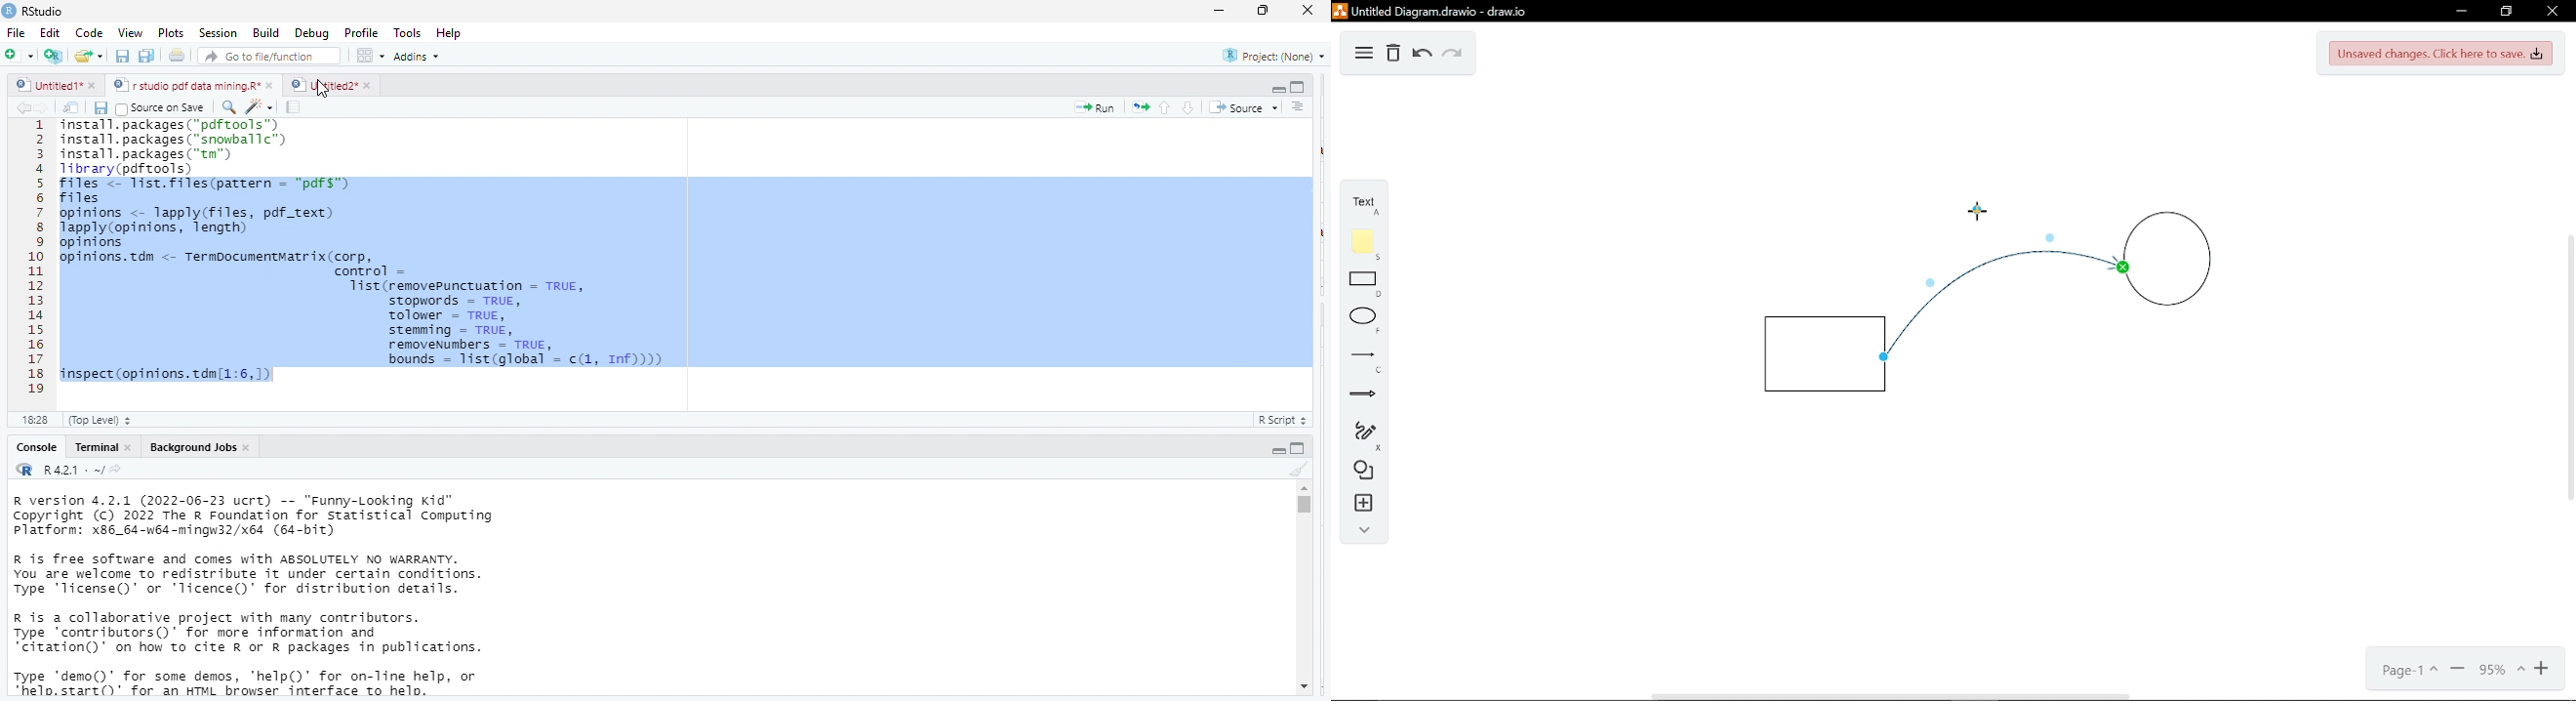 The width and height of the screenshot is (2576, 728). Describe the element at coordinates (96, 87) in the screenshot. I see `close` at that location.